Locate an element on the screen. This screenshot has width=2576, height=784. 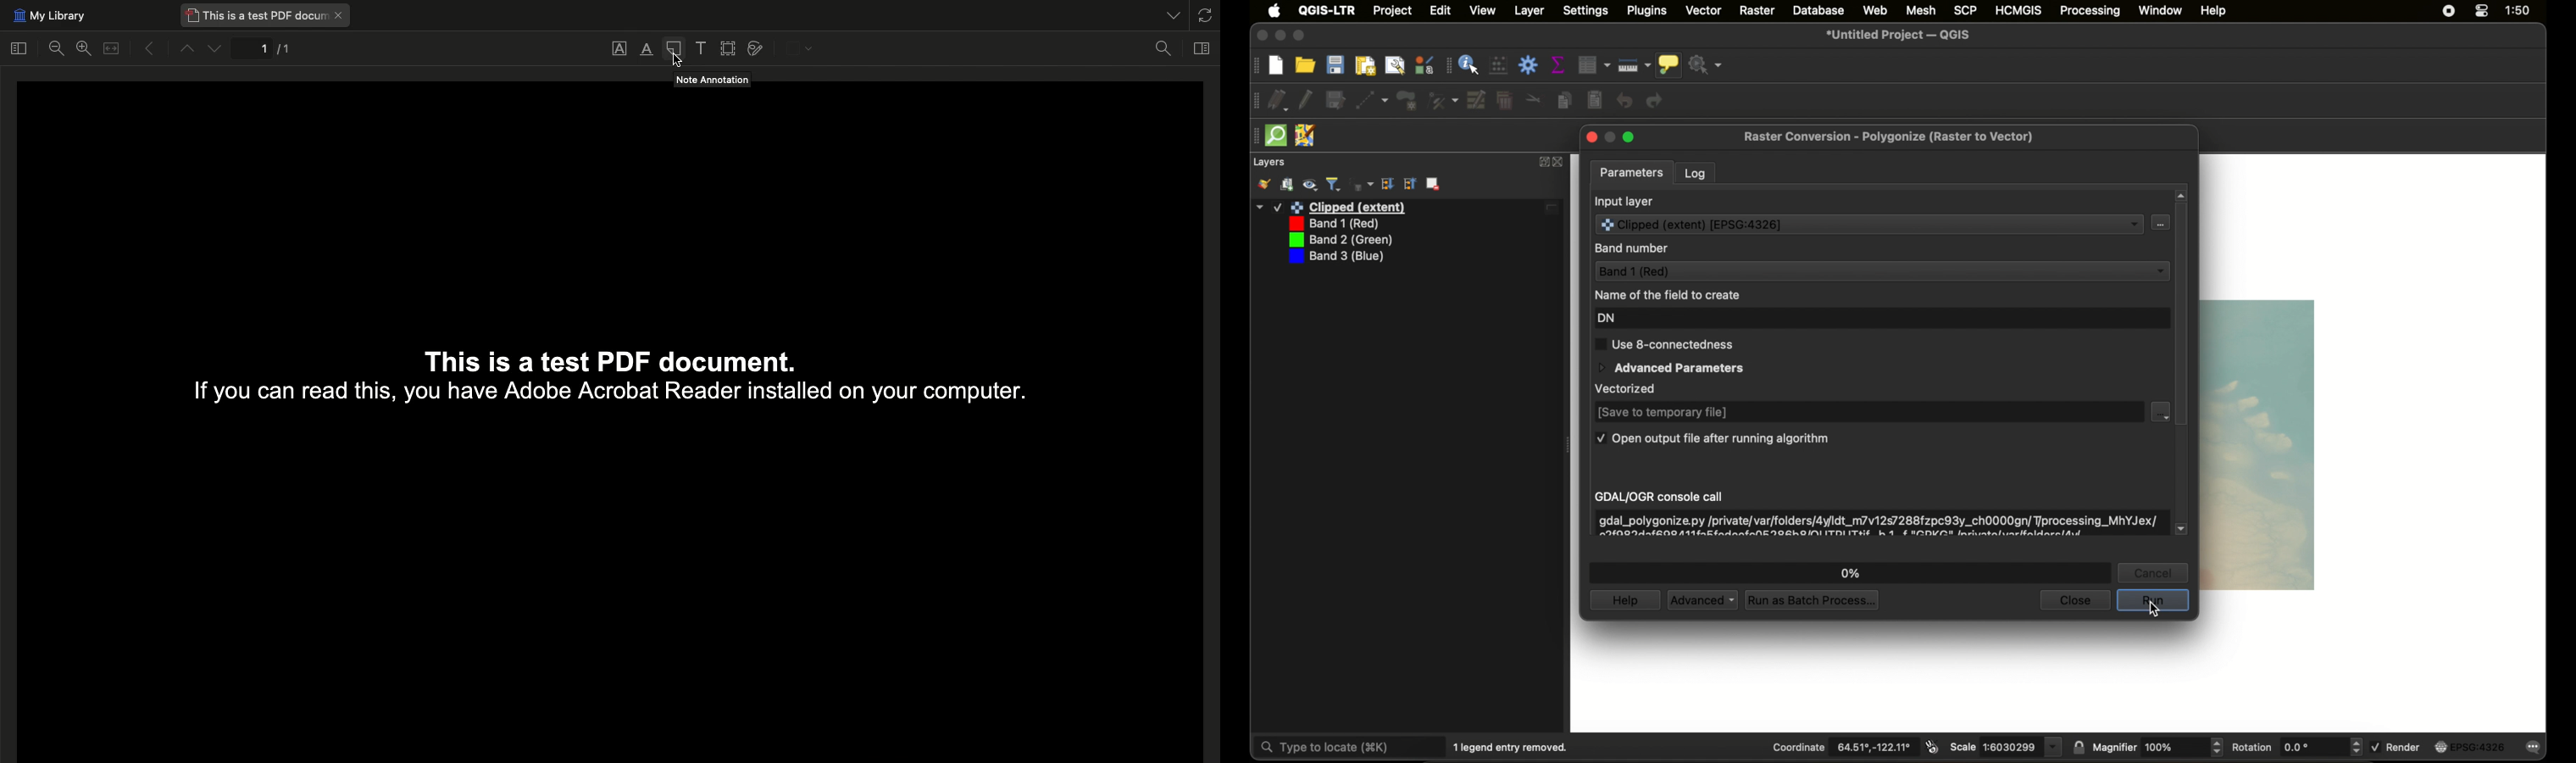
Highlight text is located at coordinates (646, 50).